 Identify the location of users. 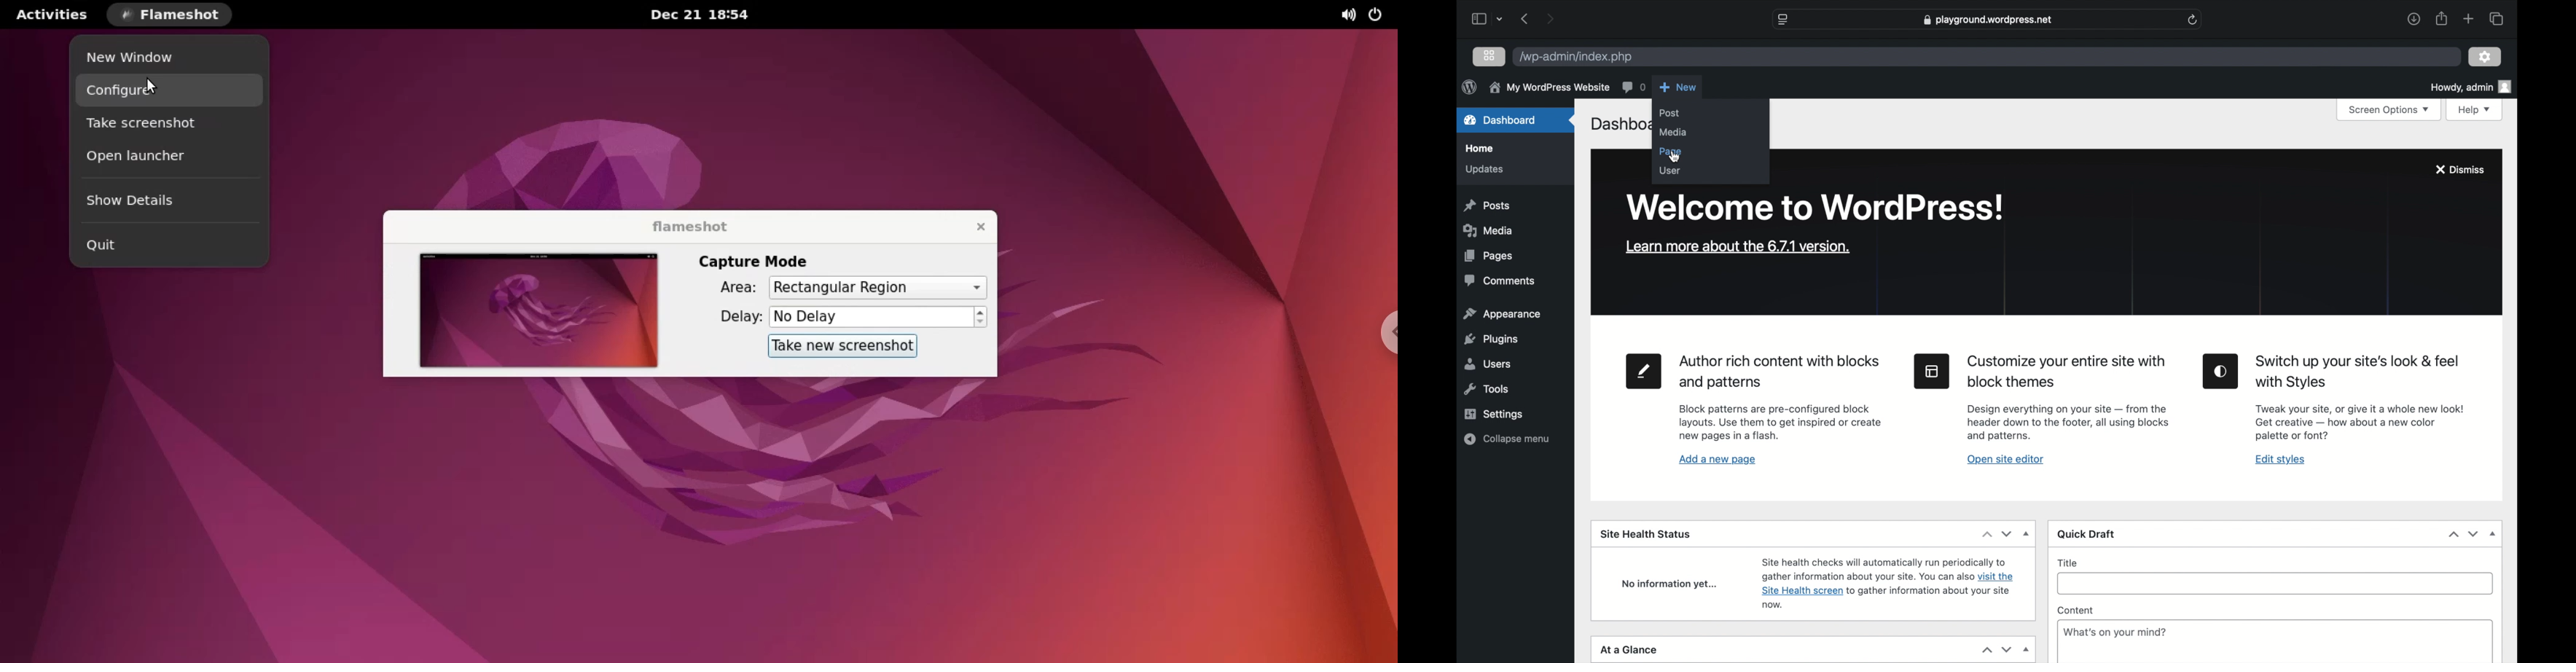
(1487, 364).